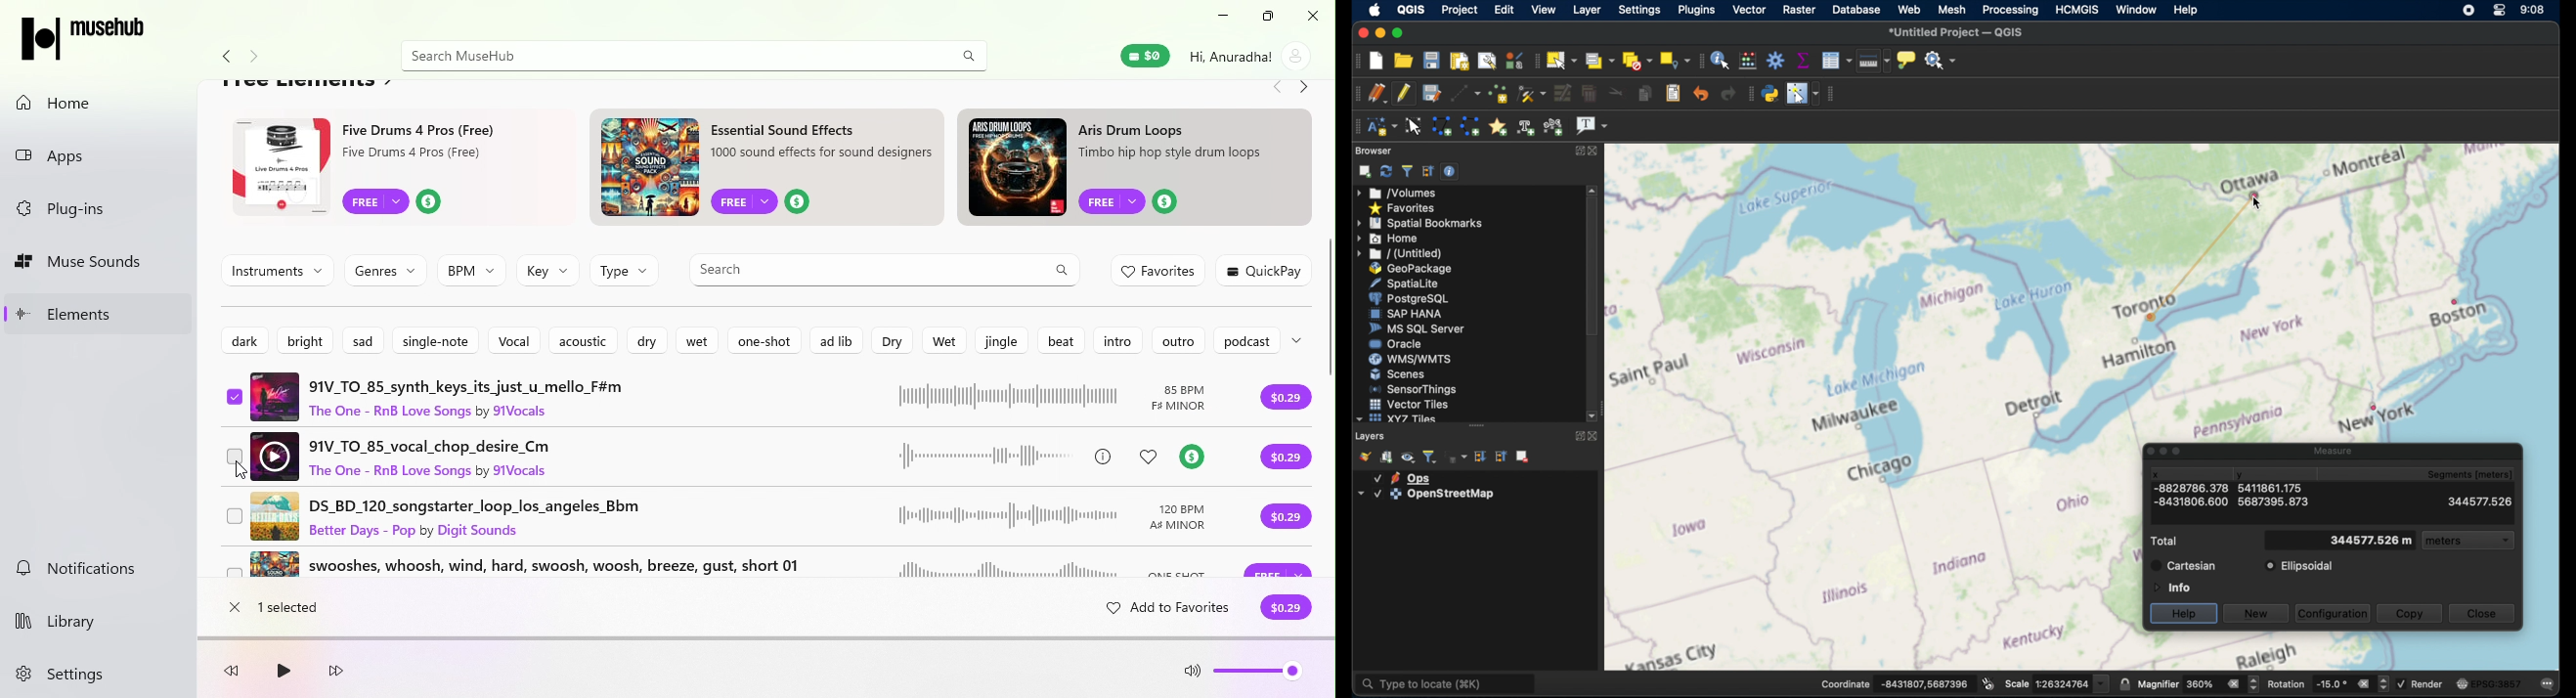  What do you see at coordinates (649, 342) in the screenshot?
I see `dry` at bounding box center [649, 342].